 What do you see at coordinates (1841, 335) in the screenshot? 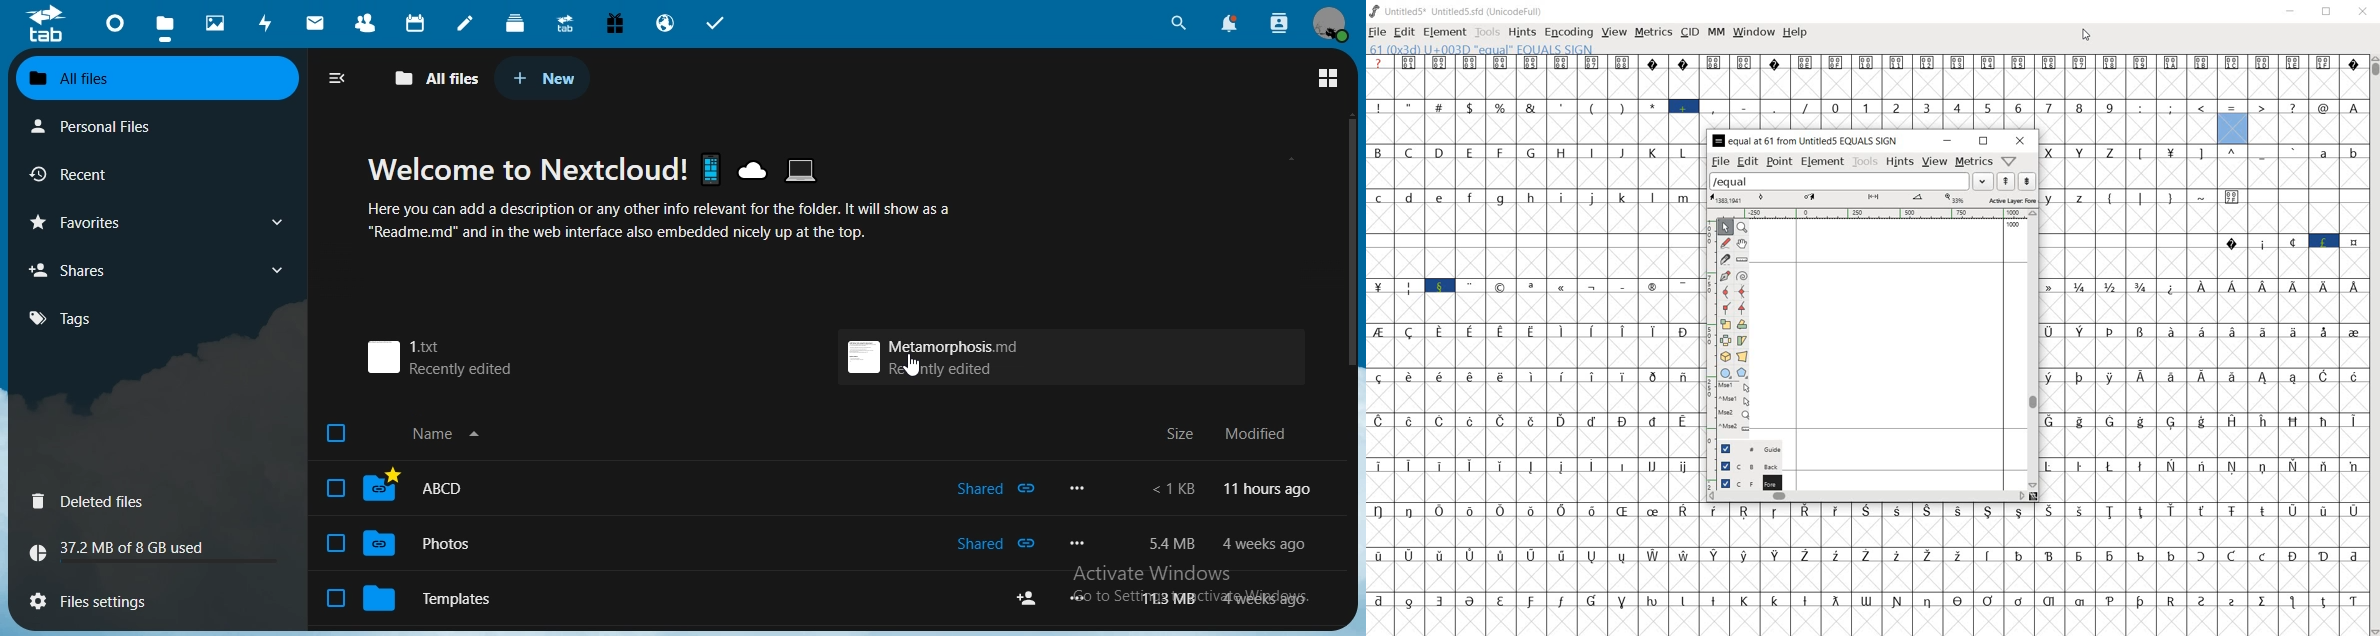
I see `merge into selection` at bounding box center [1841, 335].